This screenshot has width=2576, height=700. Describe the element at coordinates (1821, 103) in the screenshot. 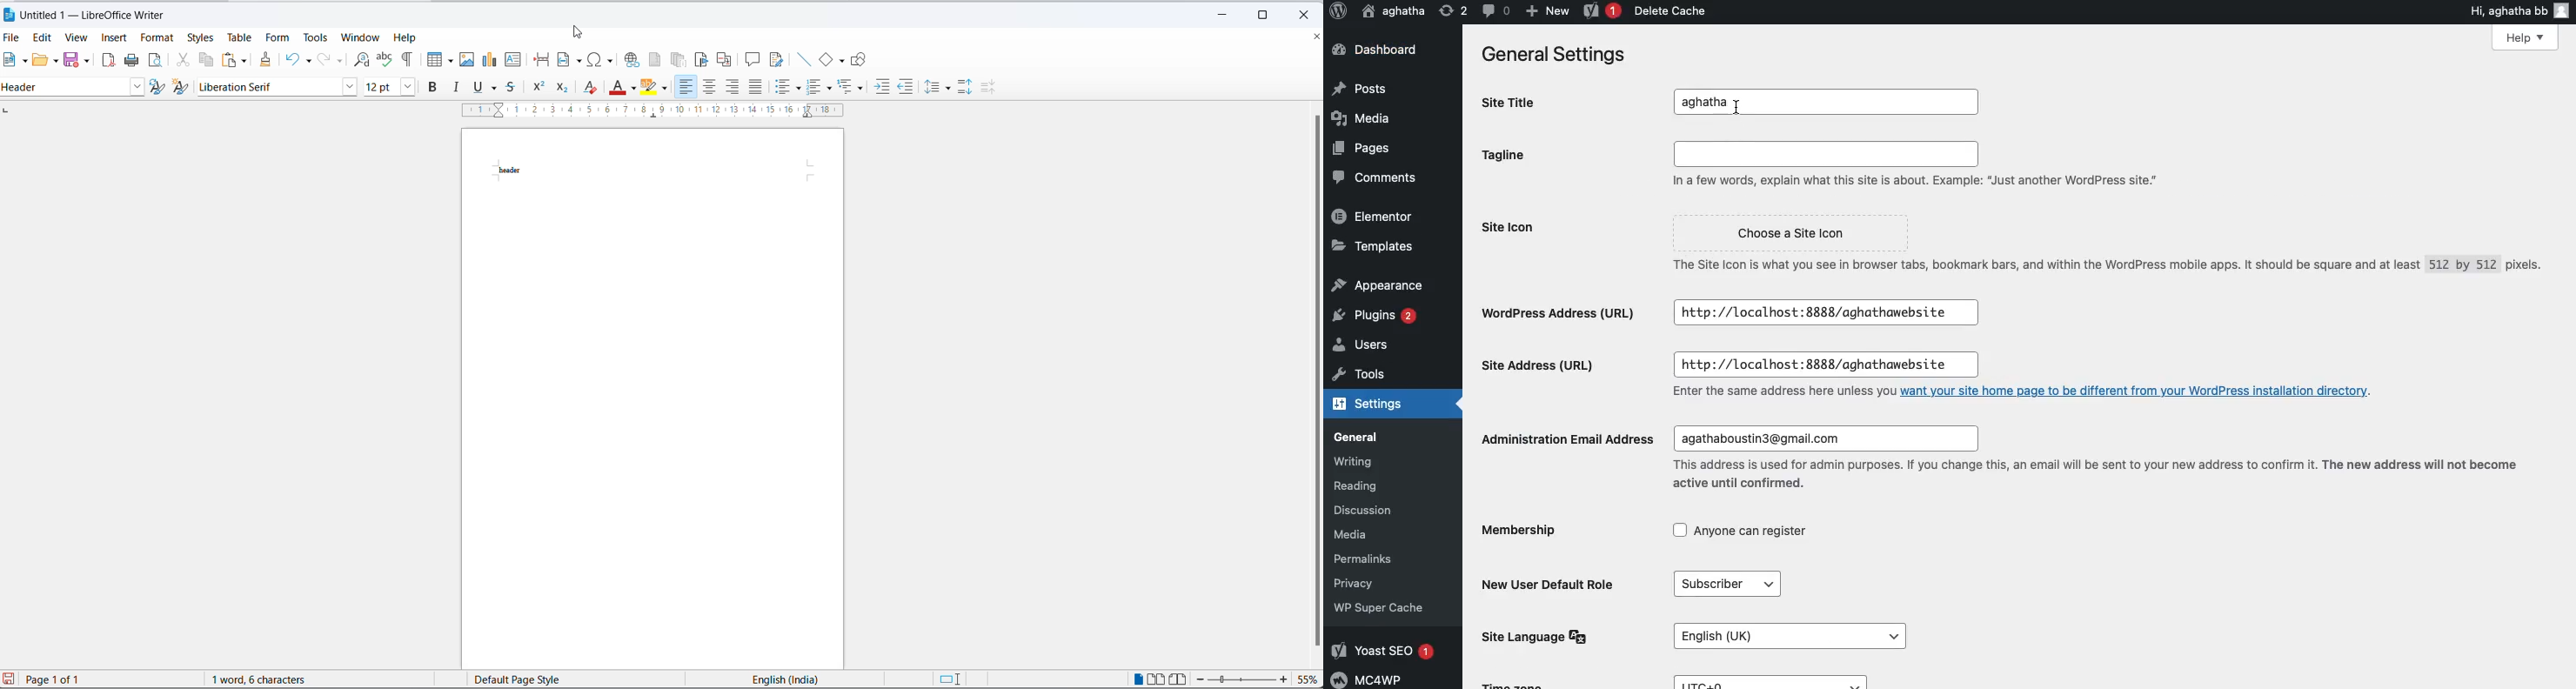

I see `aghatha` at that location.